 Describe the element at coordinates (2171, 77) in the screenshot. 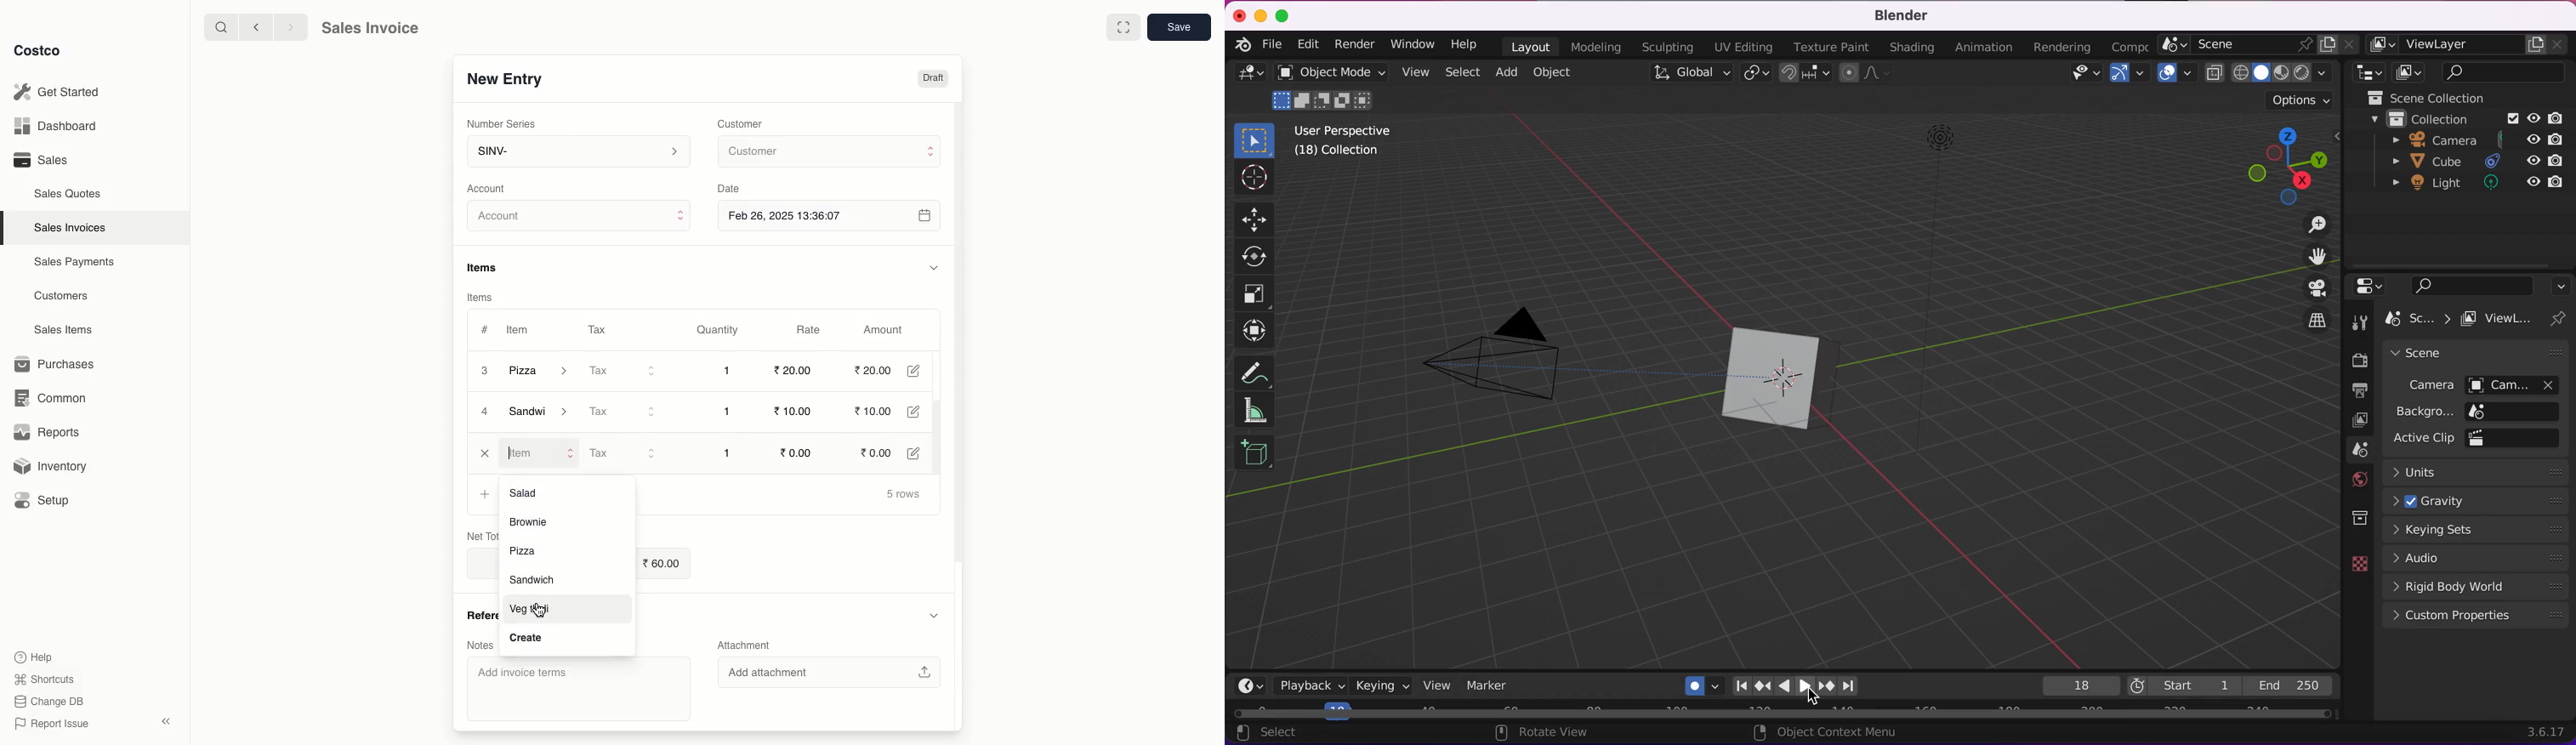

I see `overlays` at that location.